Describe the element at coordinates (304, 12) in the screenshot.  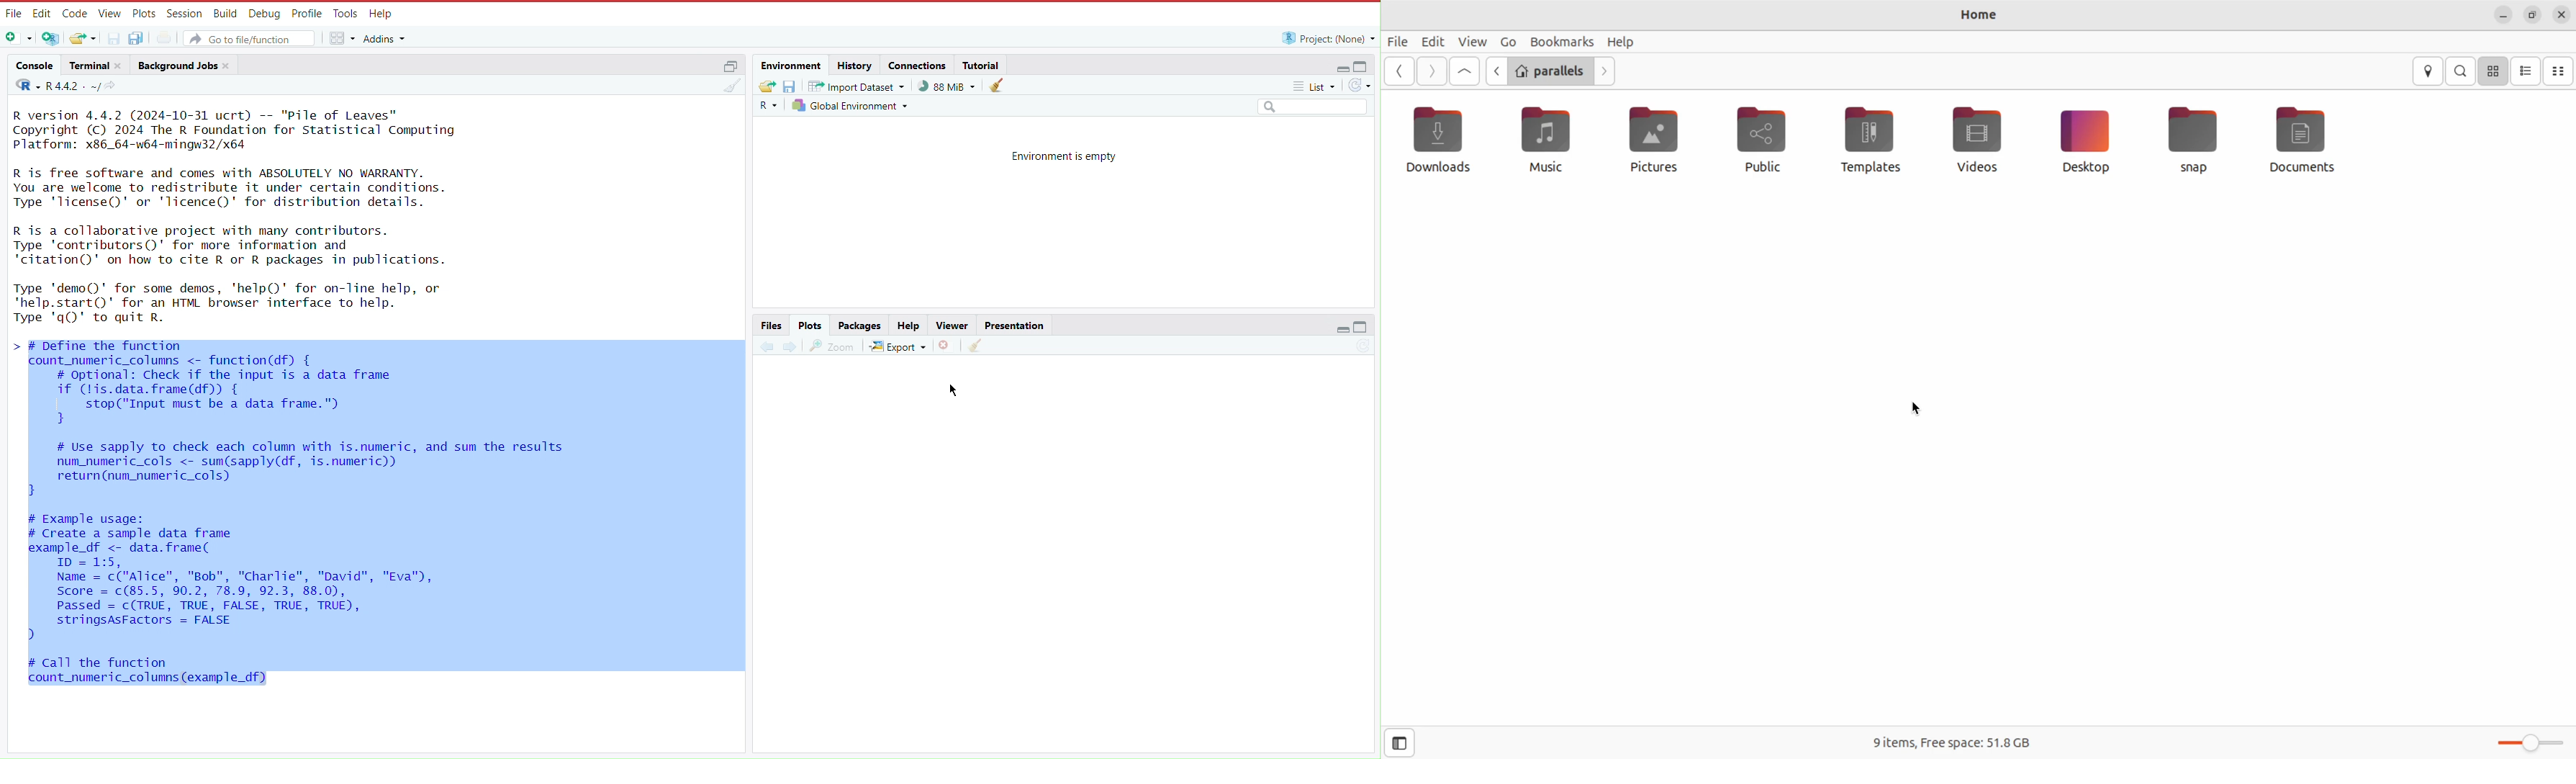
I see `Profile` at that location.